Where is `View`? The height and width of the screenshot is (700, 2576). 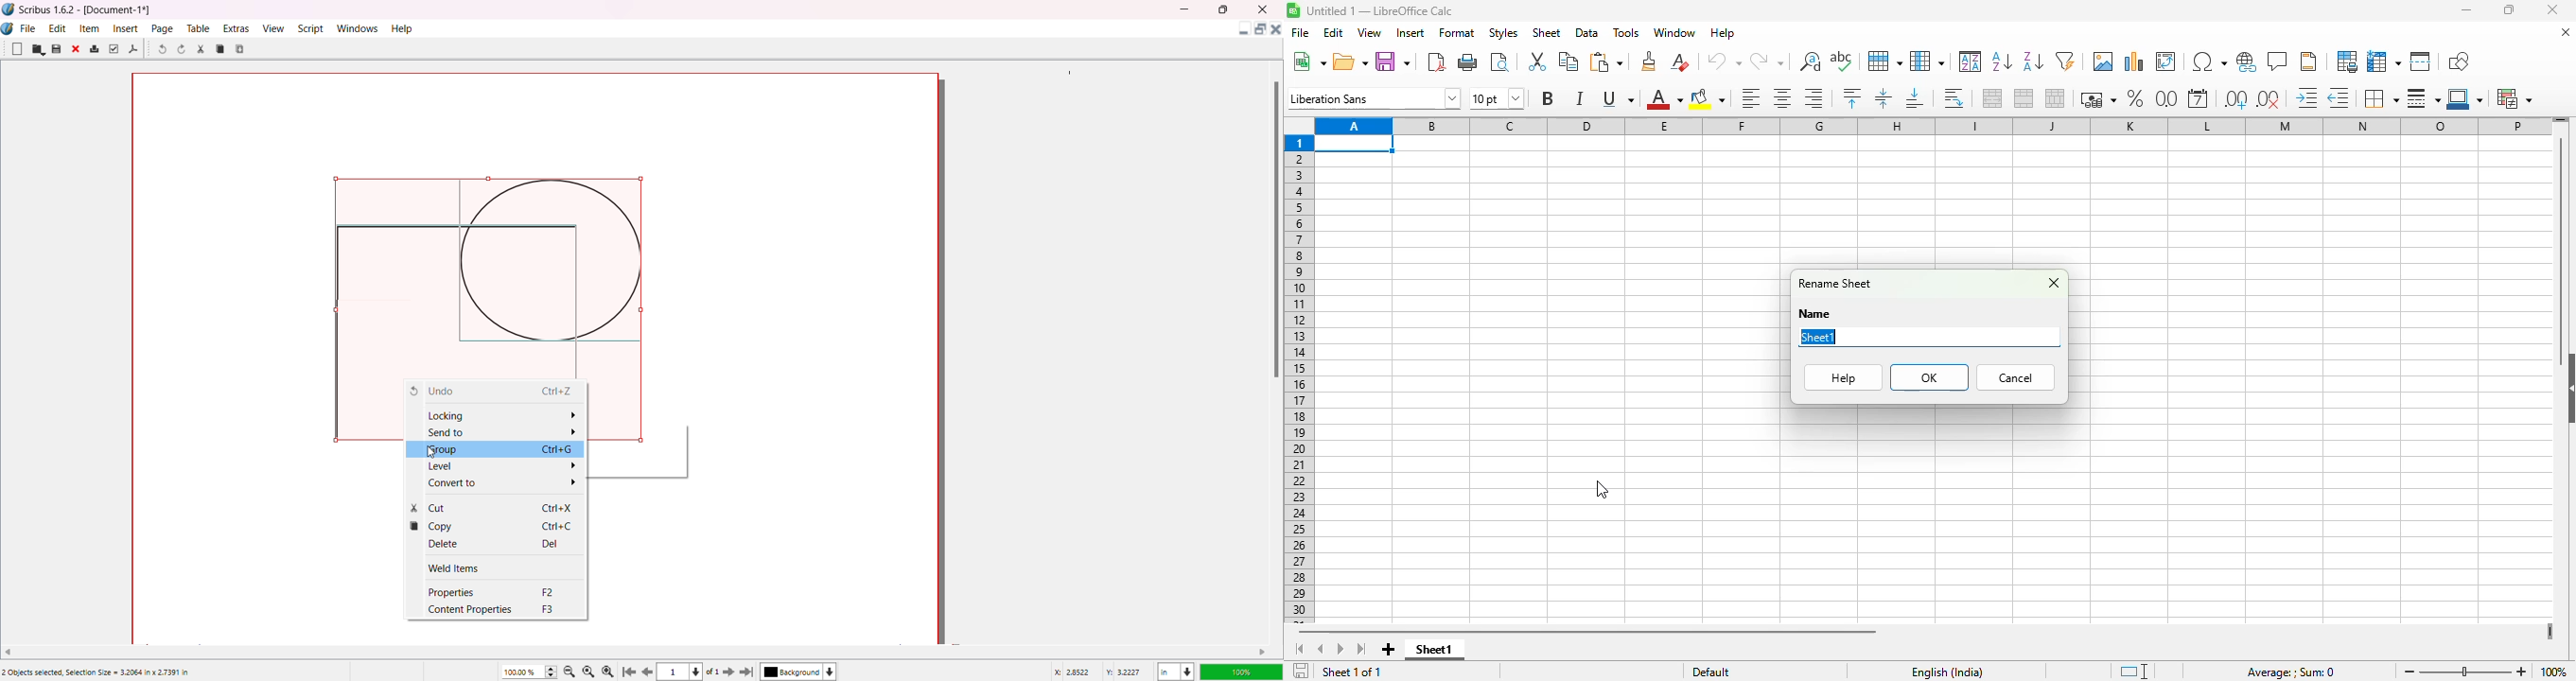
View is located at coordinates (272, 27).